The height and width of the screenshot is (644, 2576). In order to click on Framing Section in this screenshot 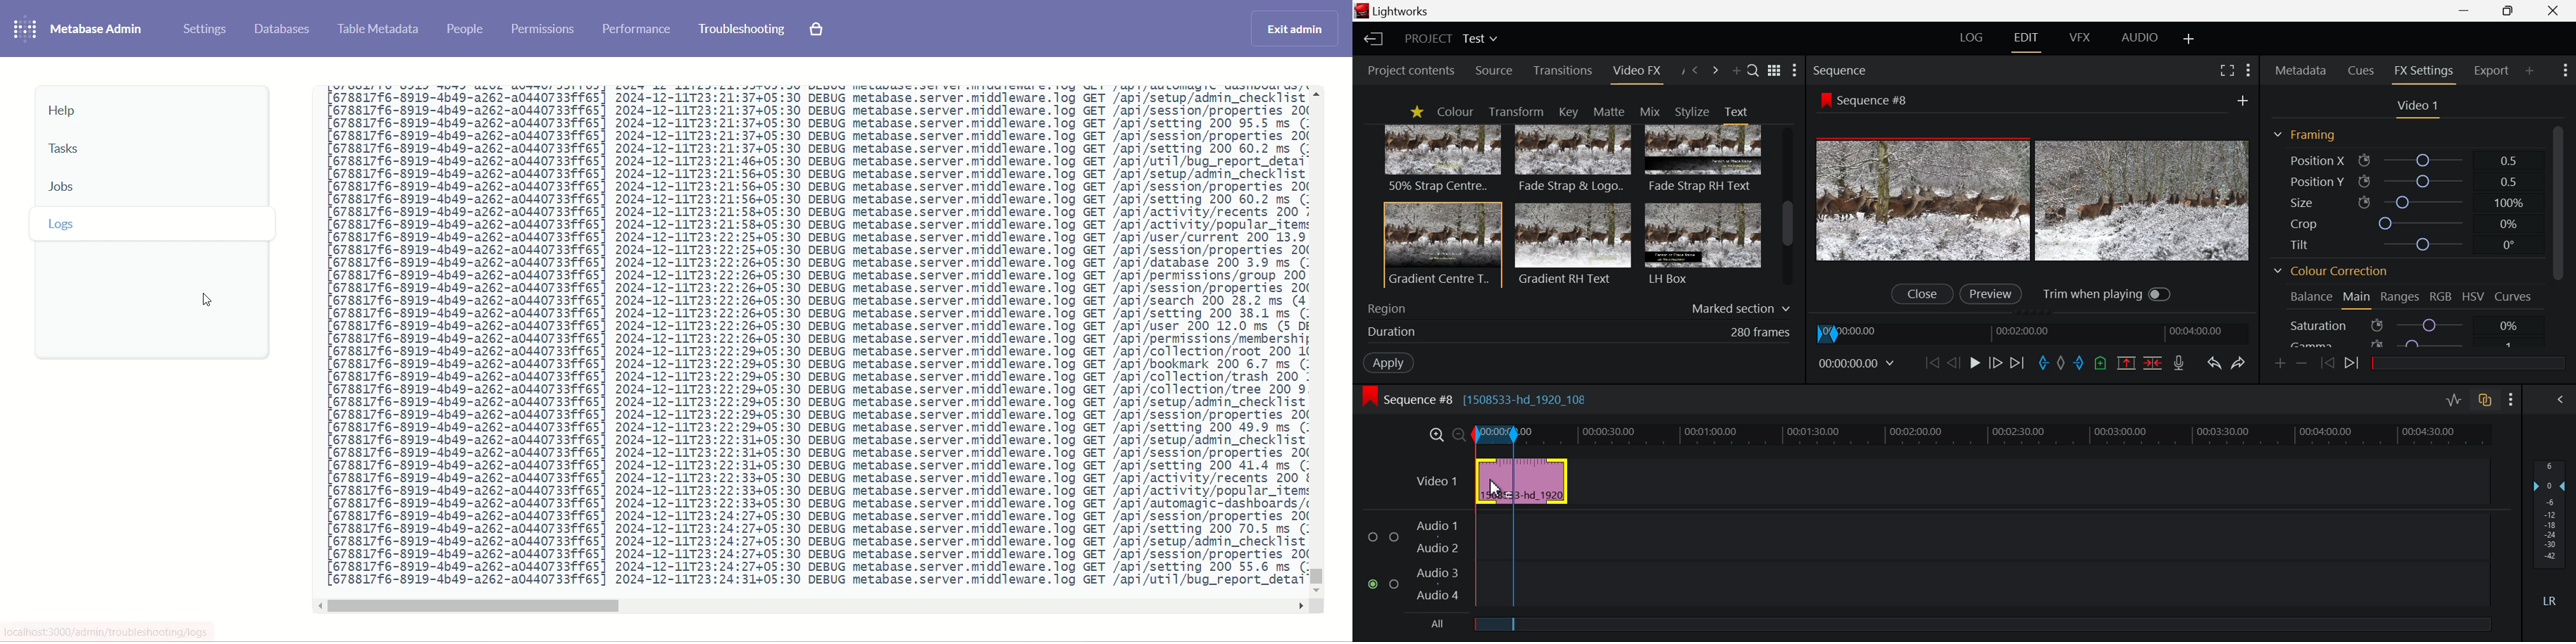, I will do `click(2310, 134)`.